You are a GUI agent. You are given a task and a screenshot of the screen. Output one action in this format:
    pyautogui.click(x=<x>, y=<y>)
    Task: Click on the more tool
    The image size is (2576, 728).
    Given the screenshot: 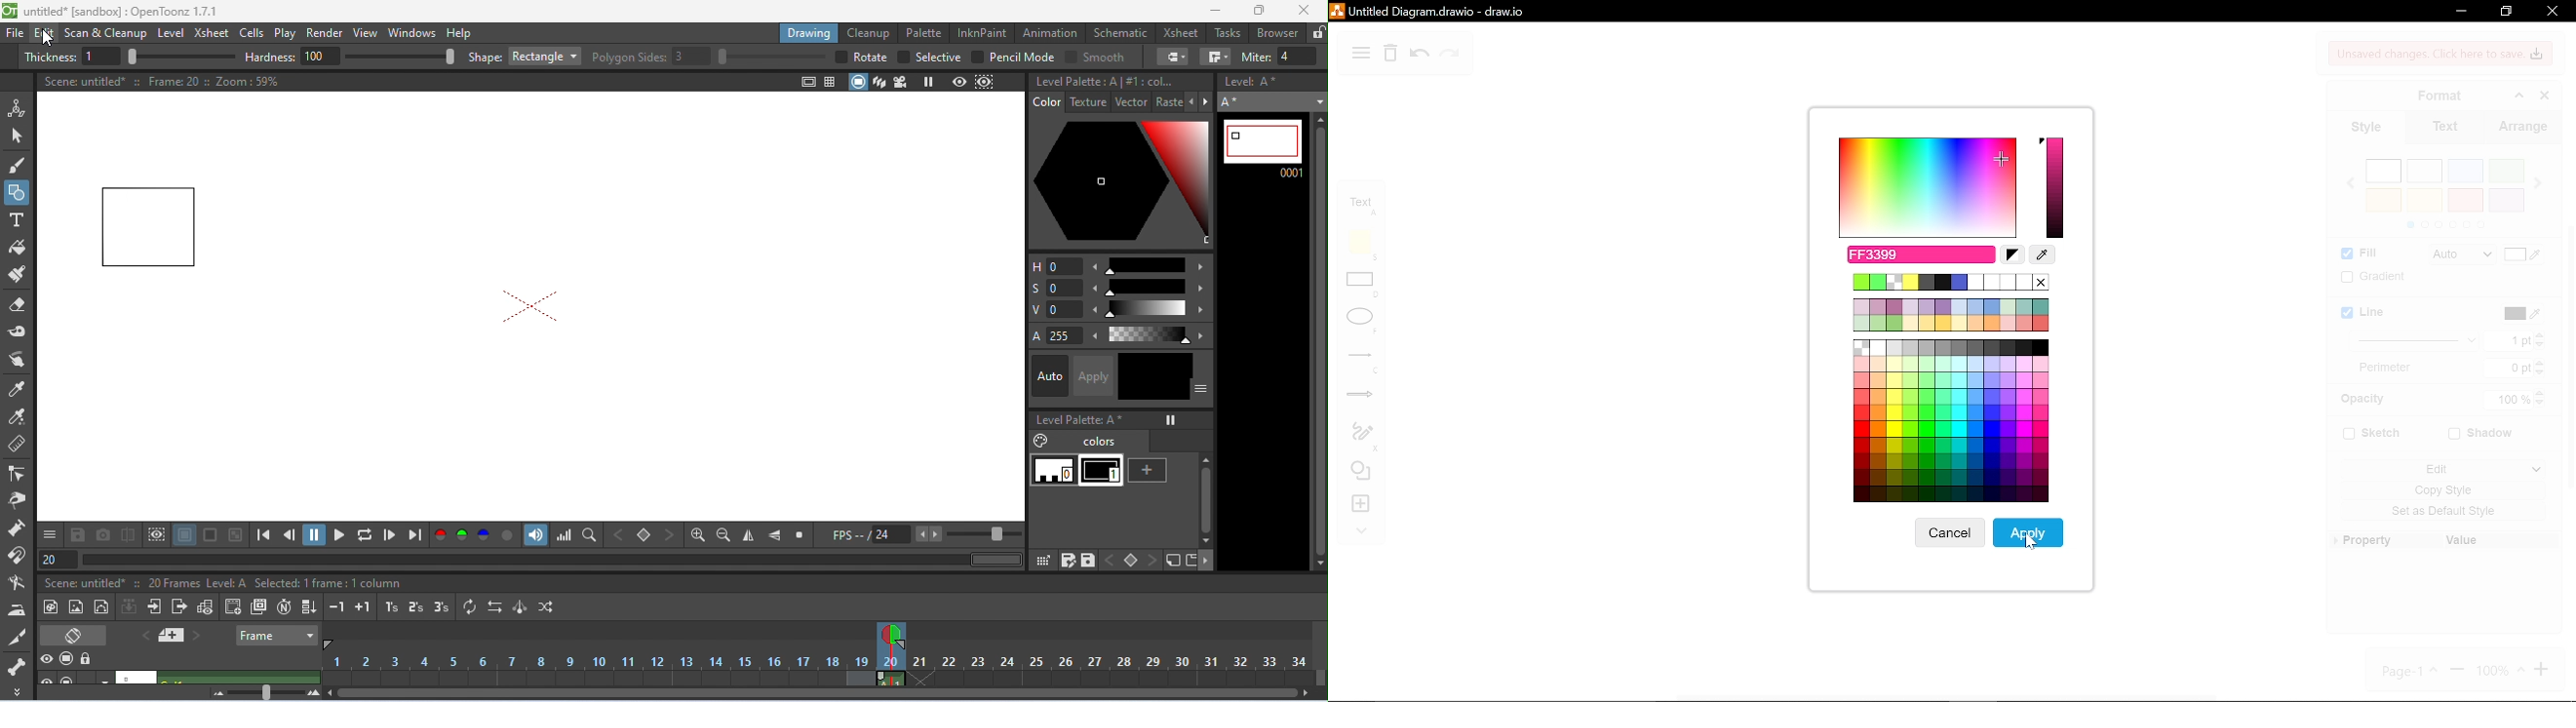 What is the action you would take?
    pyautogui.click(x=15, y=690)
    